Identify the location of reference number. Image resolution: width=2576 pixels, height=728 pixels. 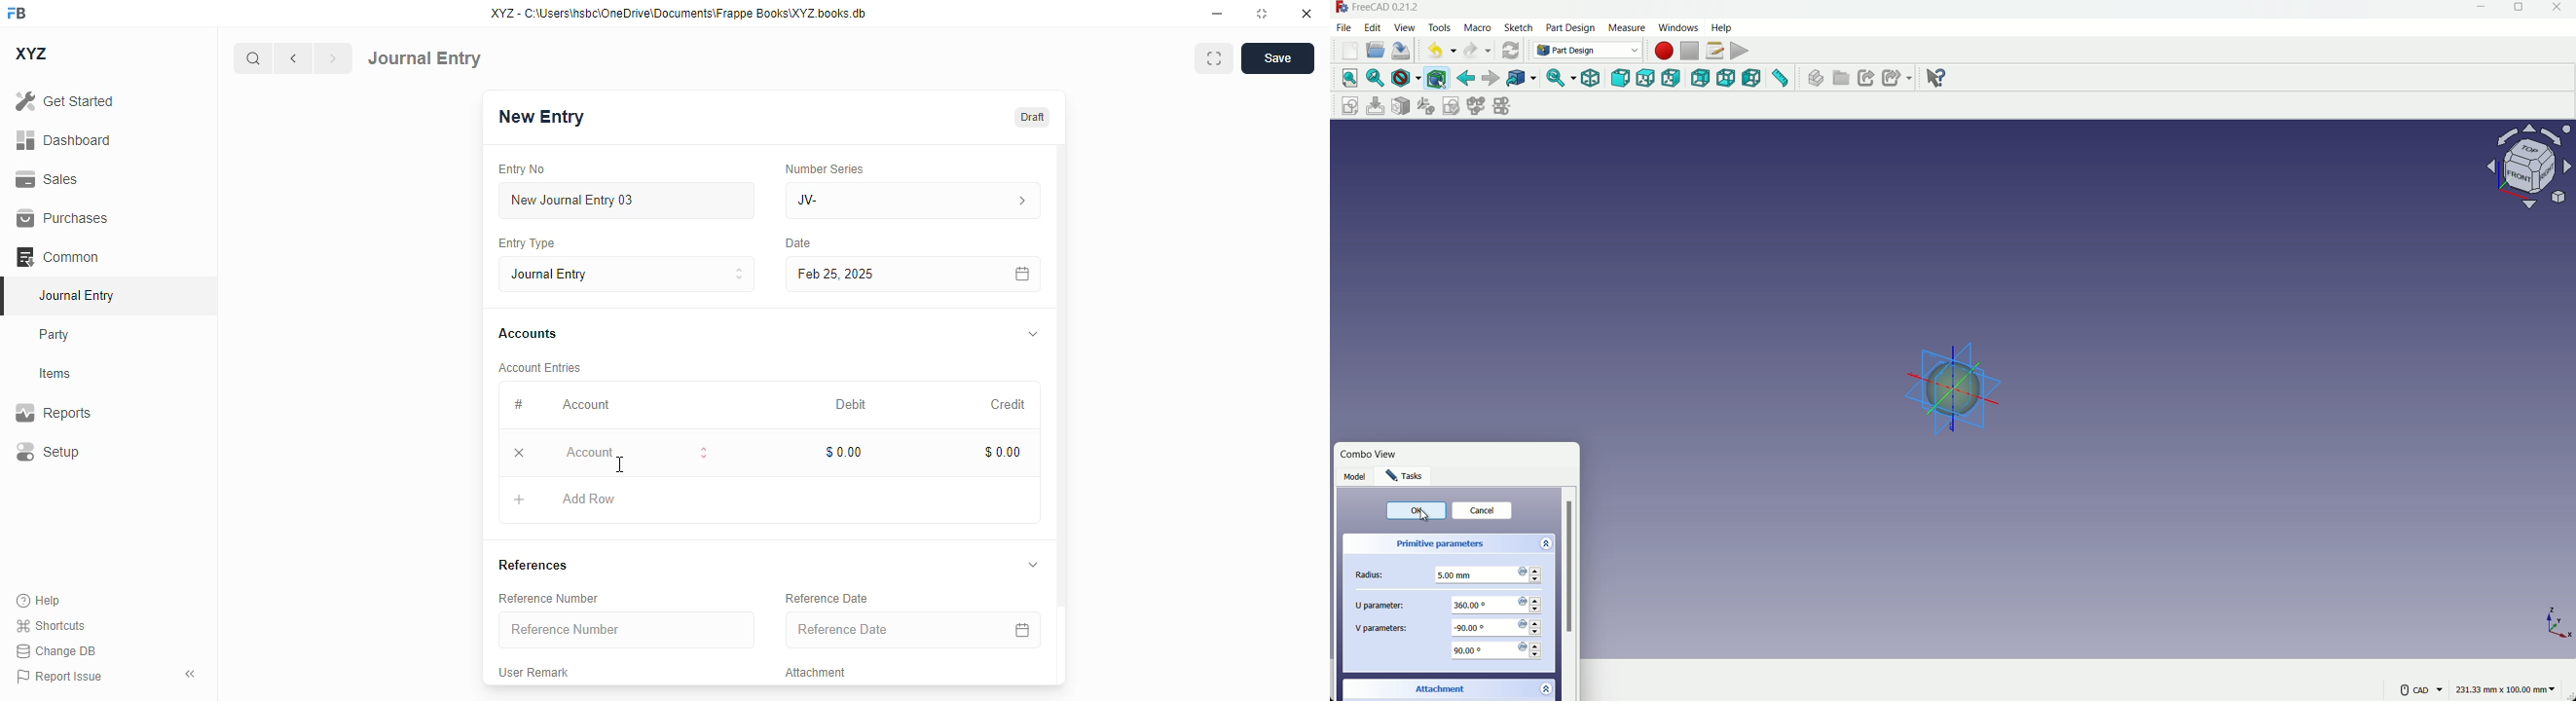
(626, 629).